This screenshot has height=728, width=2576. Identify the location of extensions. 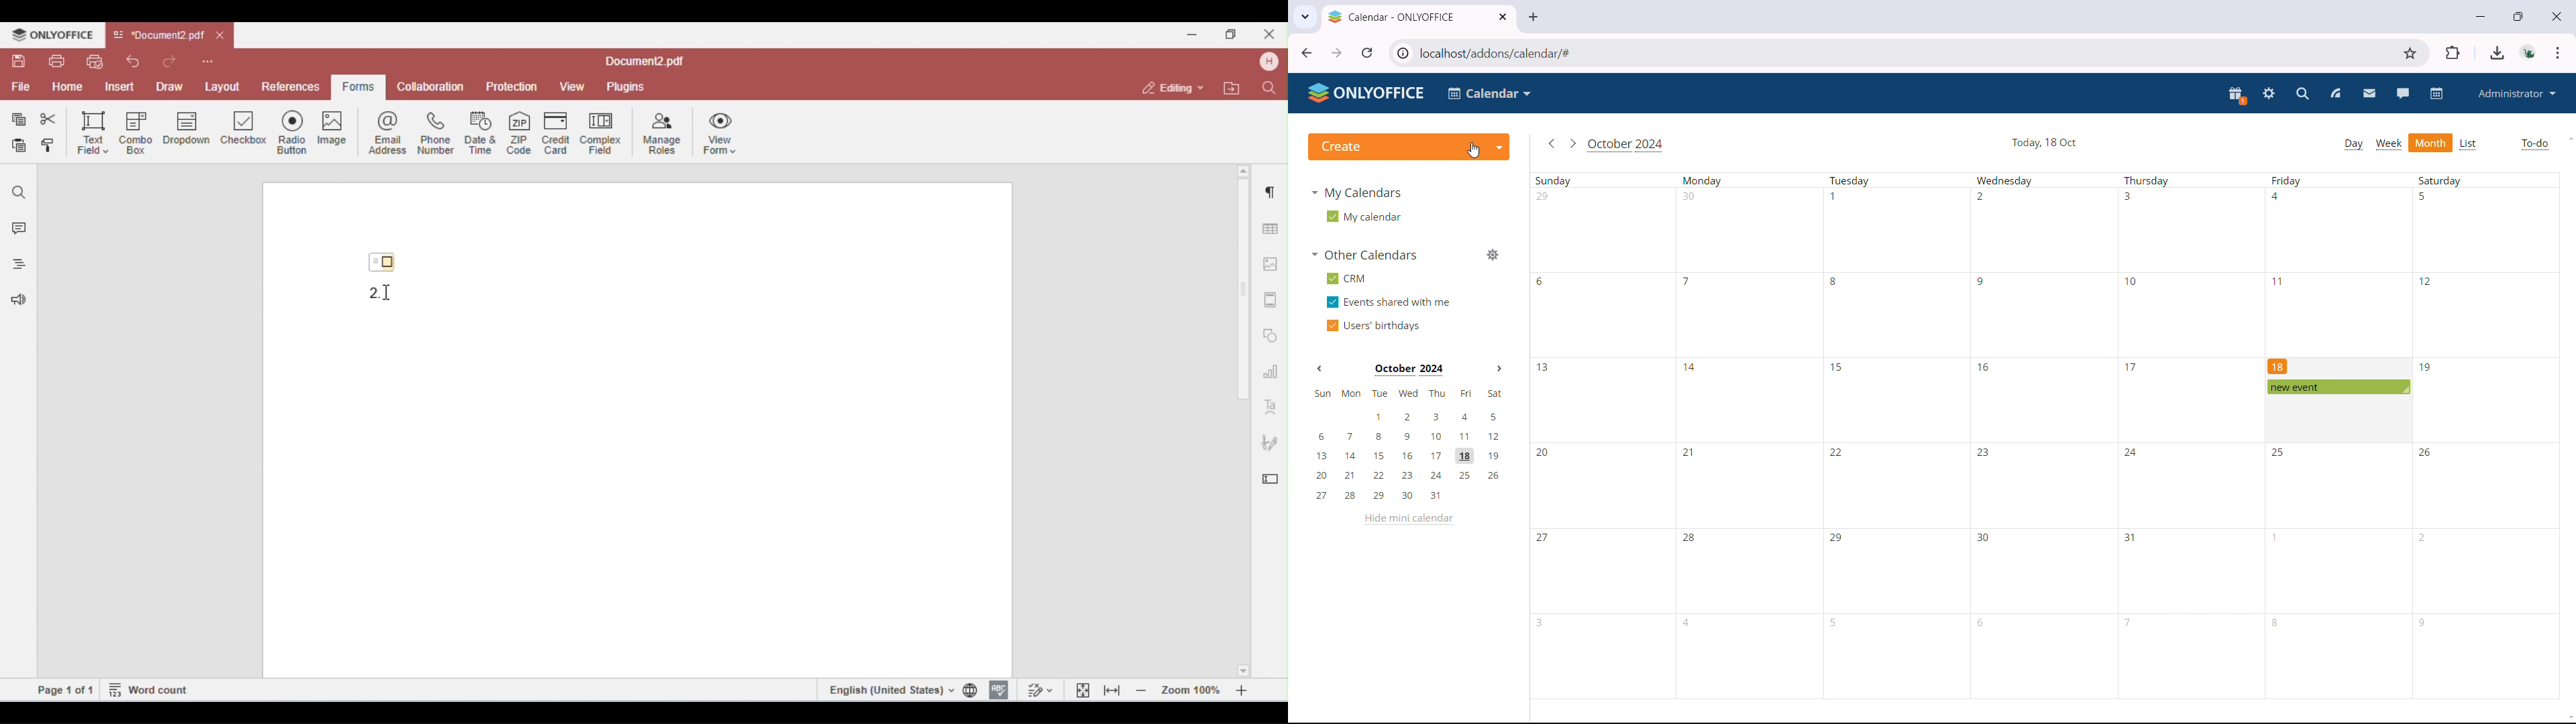
(2454, 52).